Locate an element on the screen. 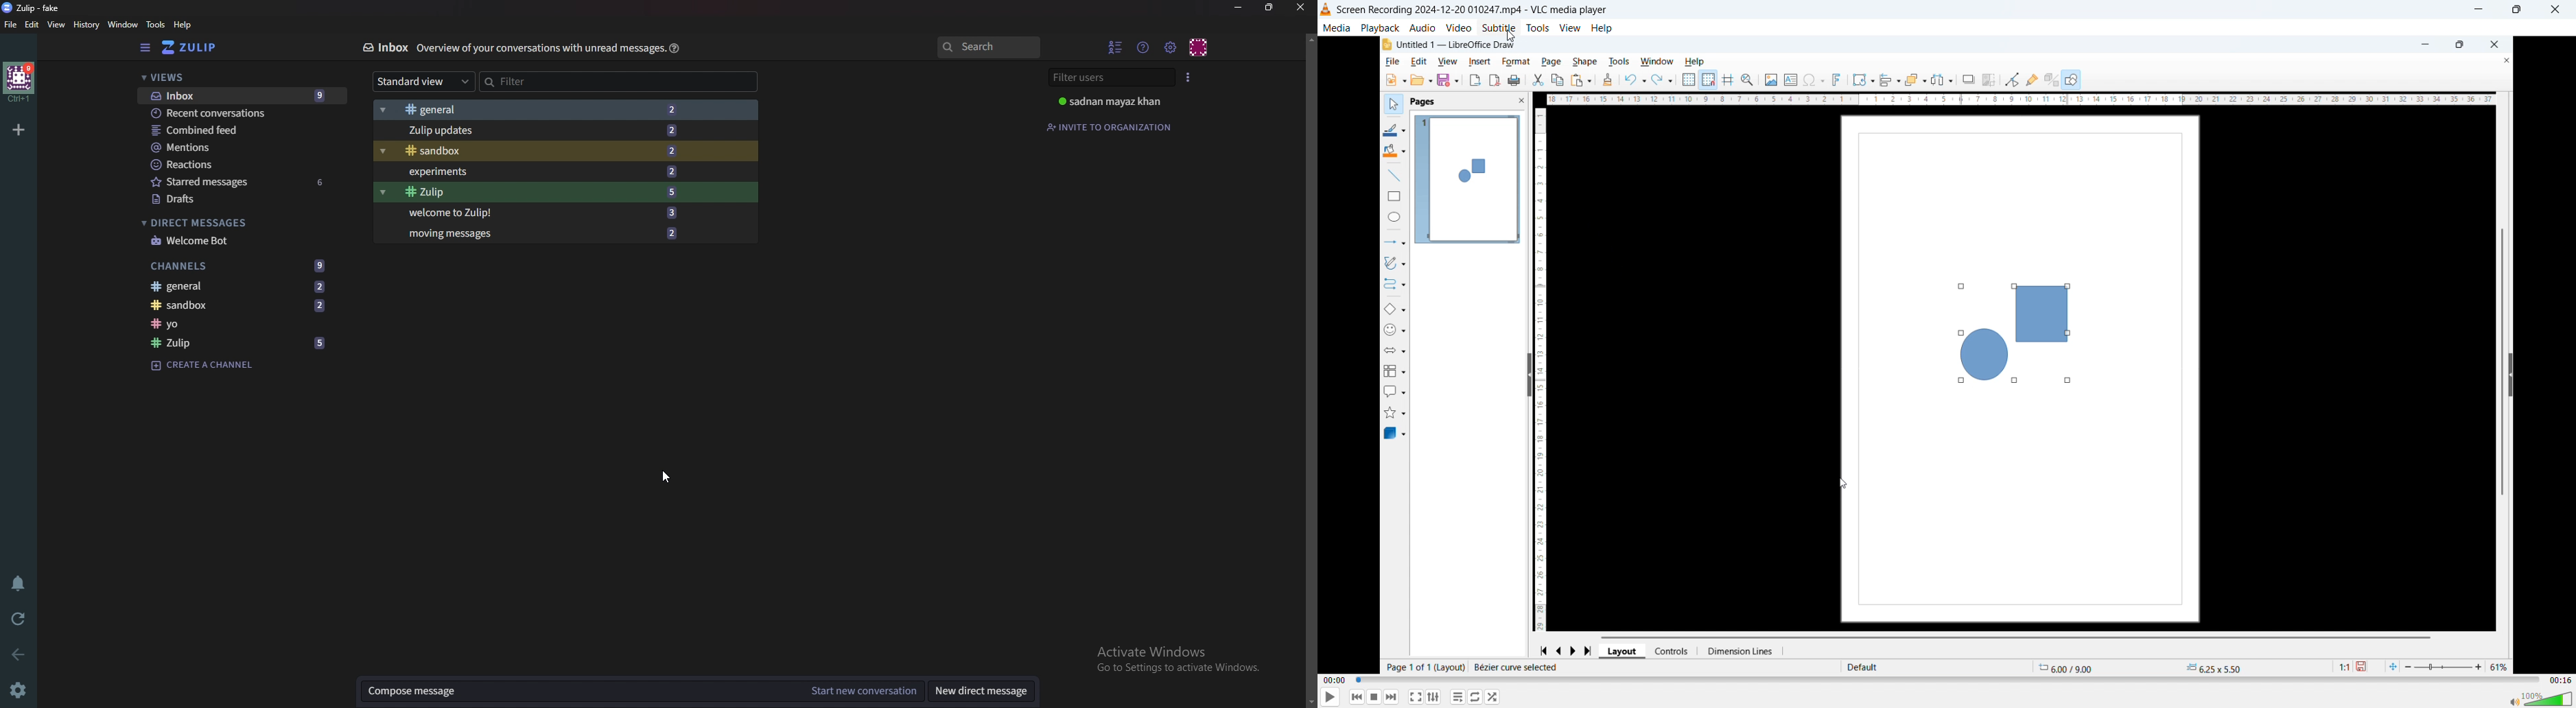 The height and width of the screenshot is (728, 2576). Direct messages is located at coordinates (229, 224).